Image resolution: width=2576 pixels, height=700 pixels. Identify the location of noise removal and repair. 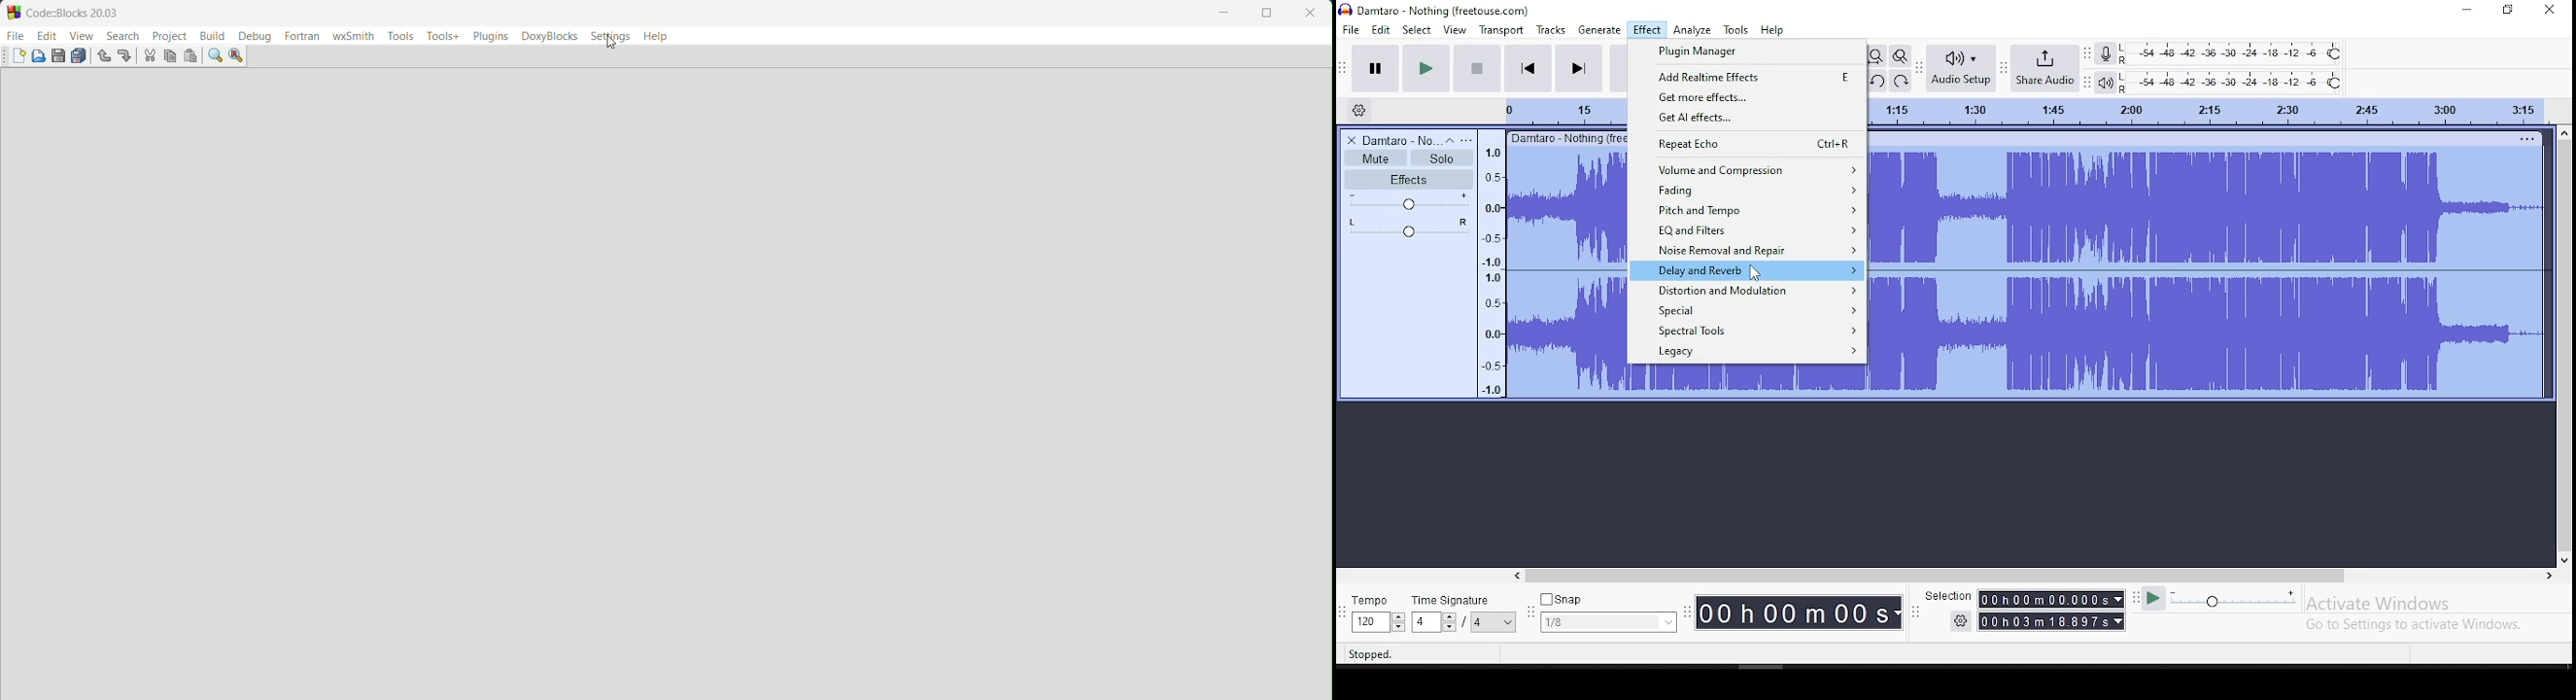
(1745, 249).